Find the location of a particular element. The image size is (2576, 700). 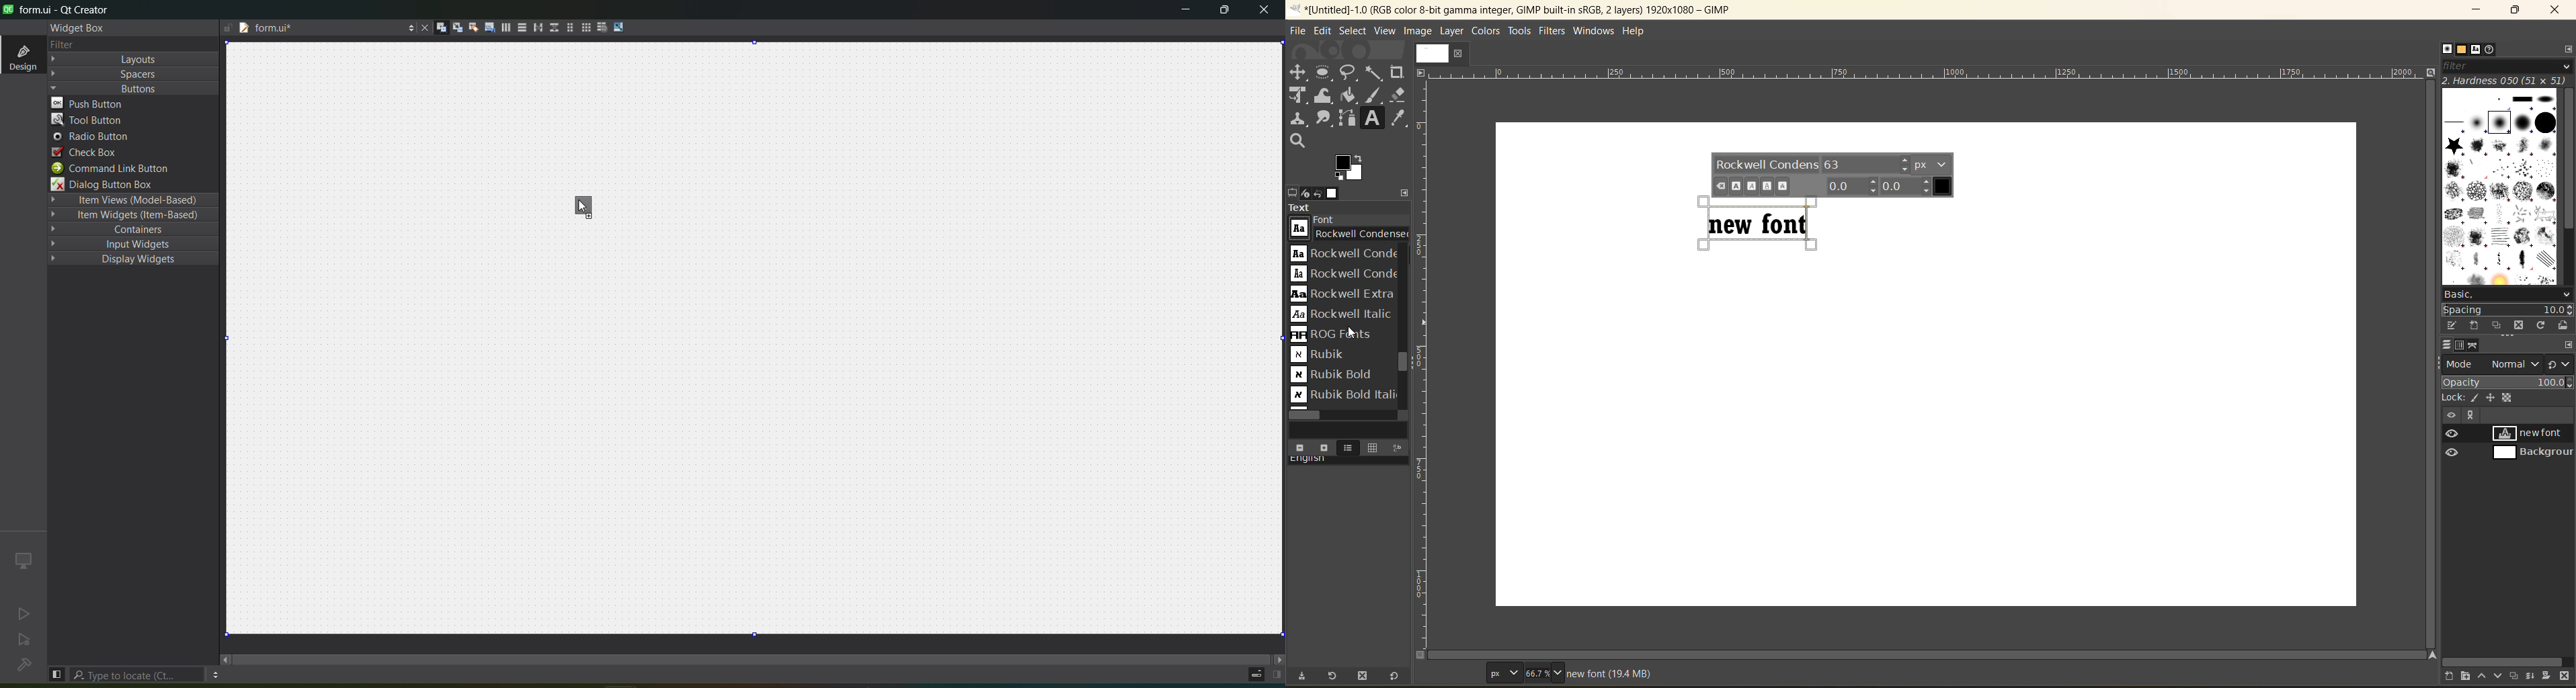

show right panel is located at coordinates (1277, 673).